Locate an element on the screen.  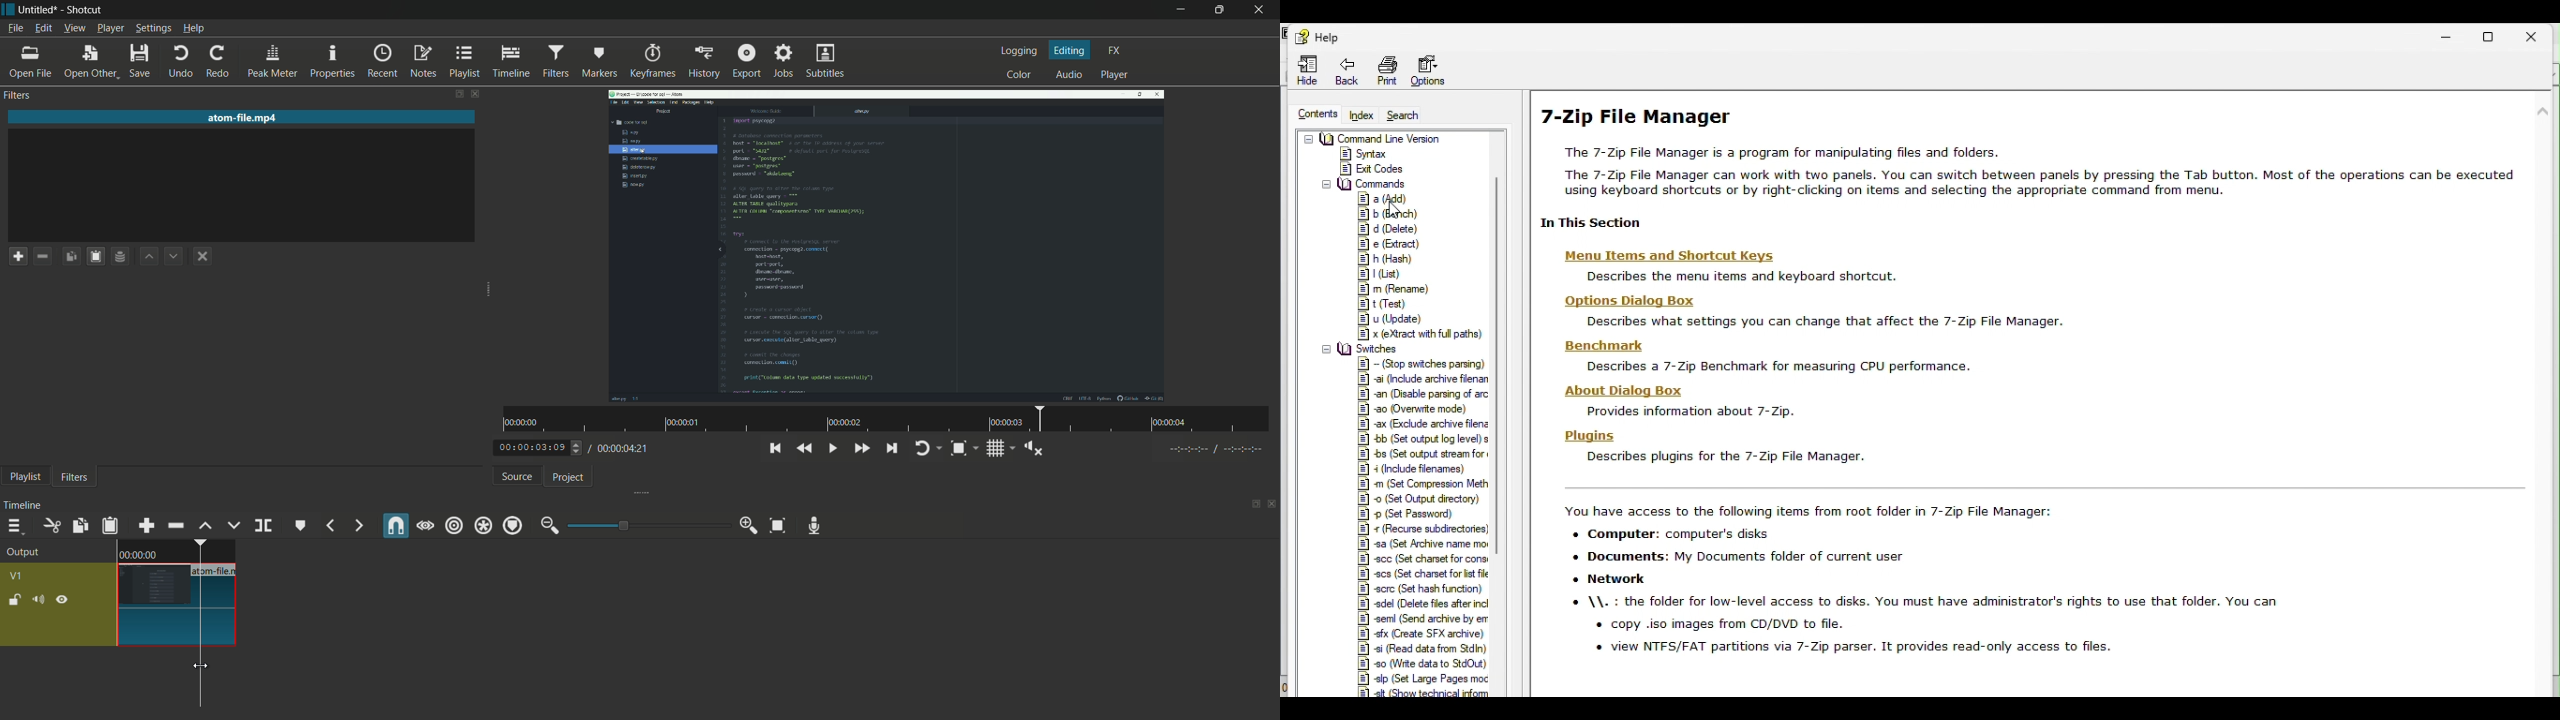
export is located at coordinates (746, 62).